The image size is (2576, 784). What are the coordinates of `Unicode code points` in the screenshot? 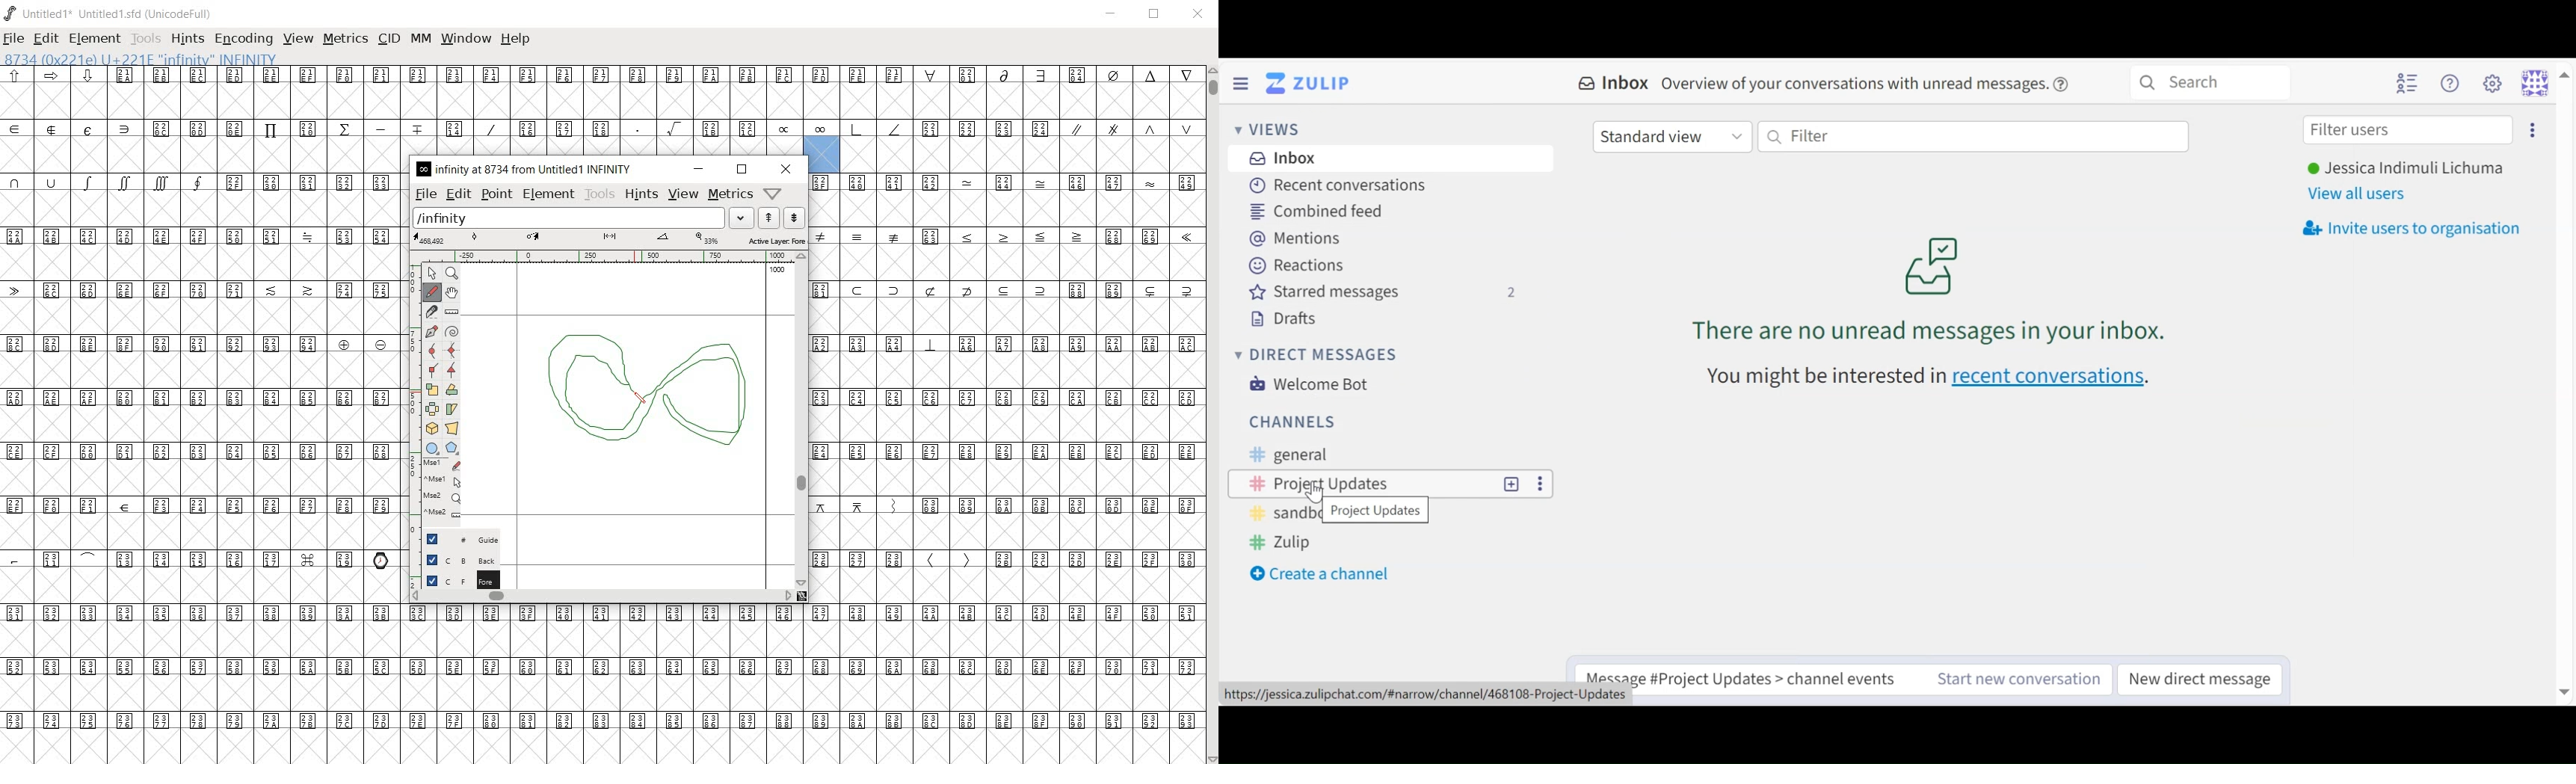 It's located at (1022, 289).